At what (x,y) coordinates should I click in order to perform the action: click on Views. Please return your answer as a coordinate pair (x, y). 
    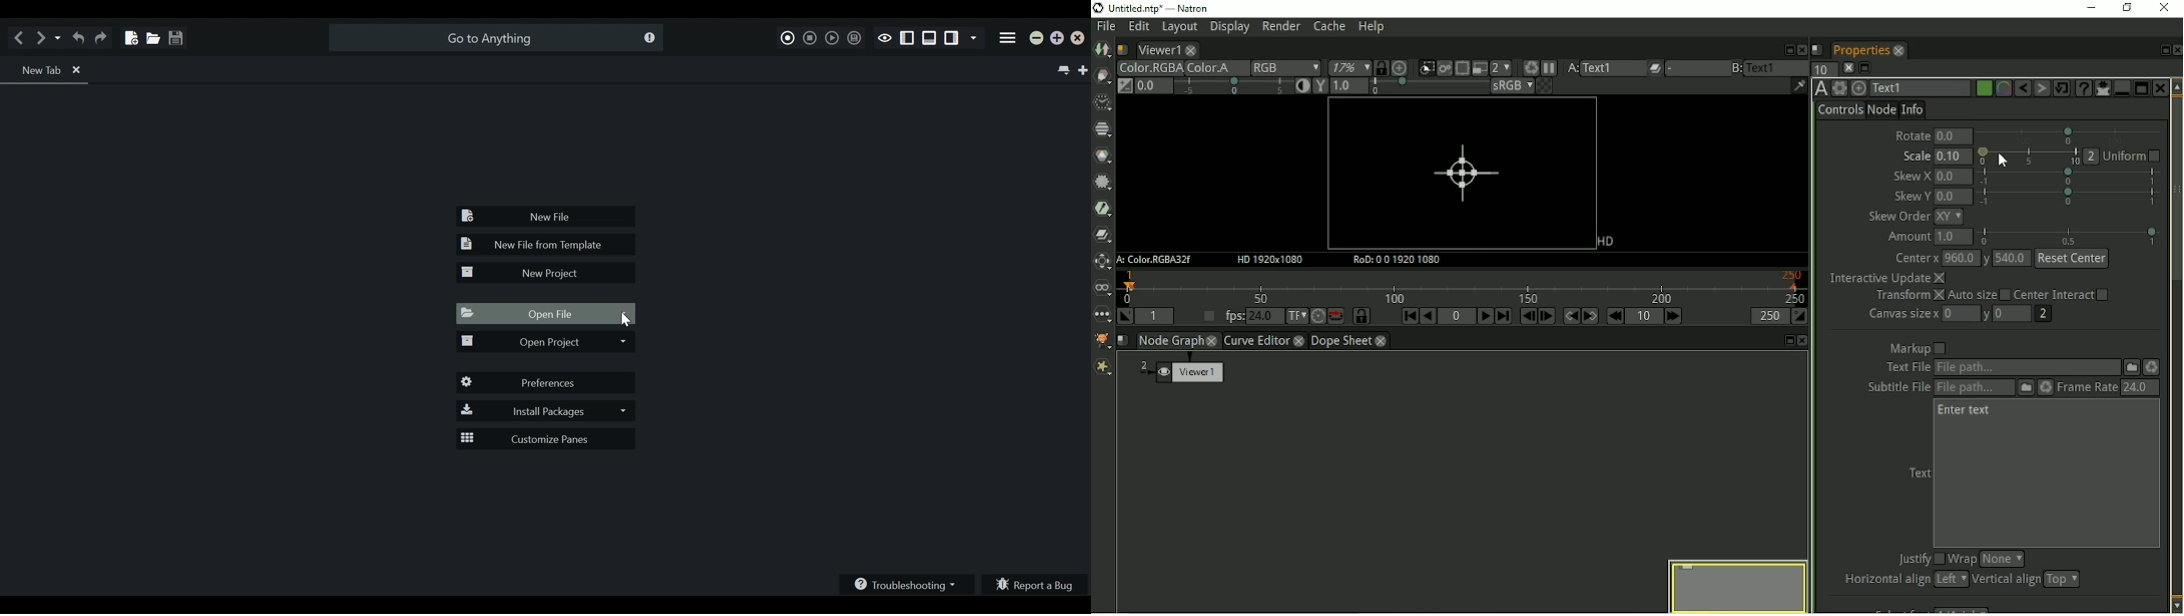
    Looking at the image, I should click on (1101, 290).